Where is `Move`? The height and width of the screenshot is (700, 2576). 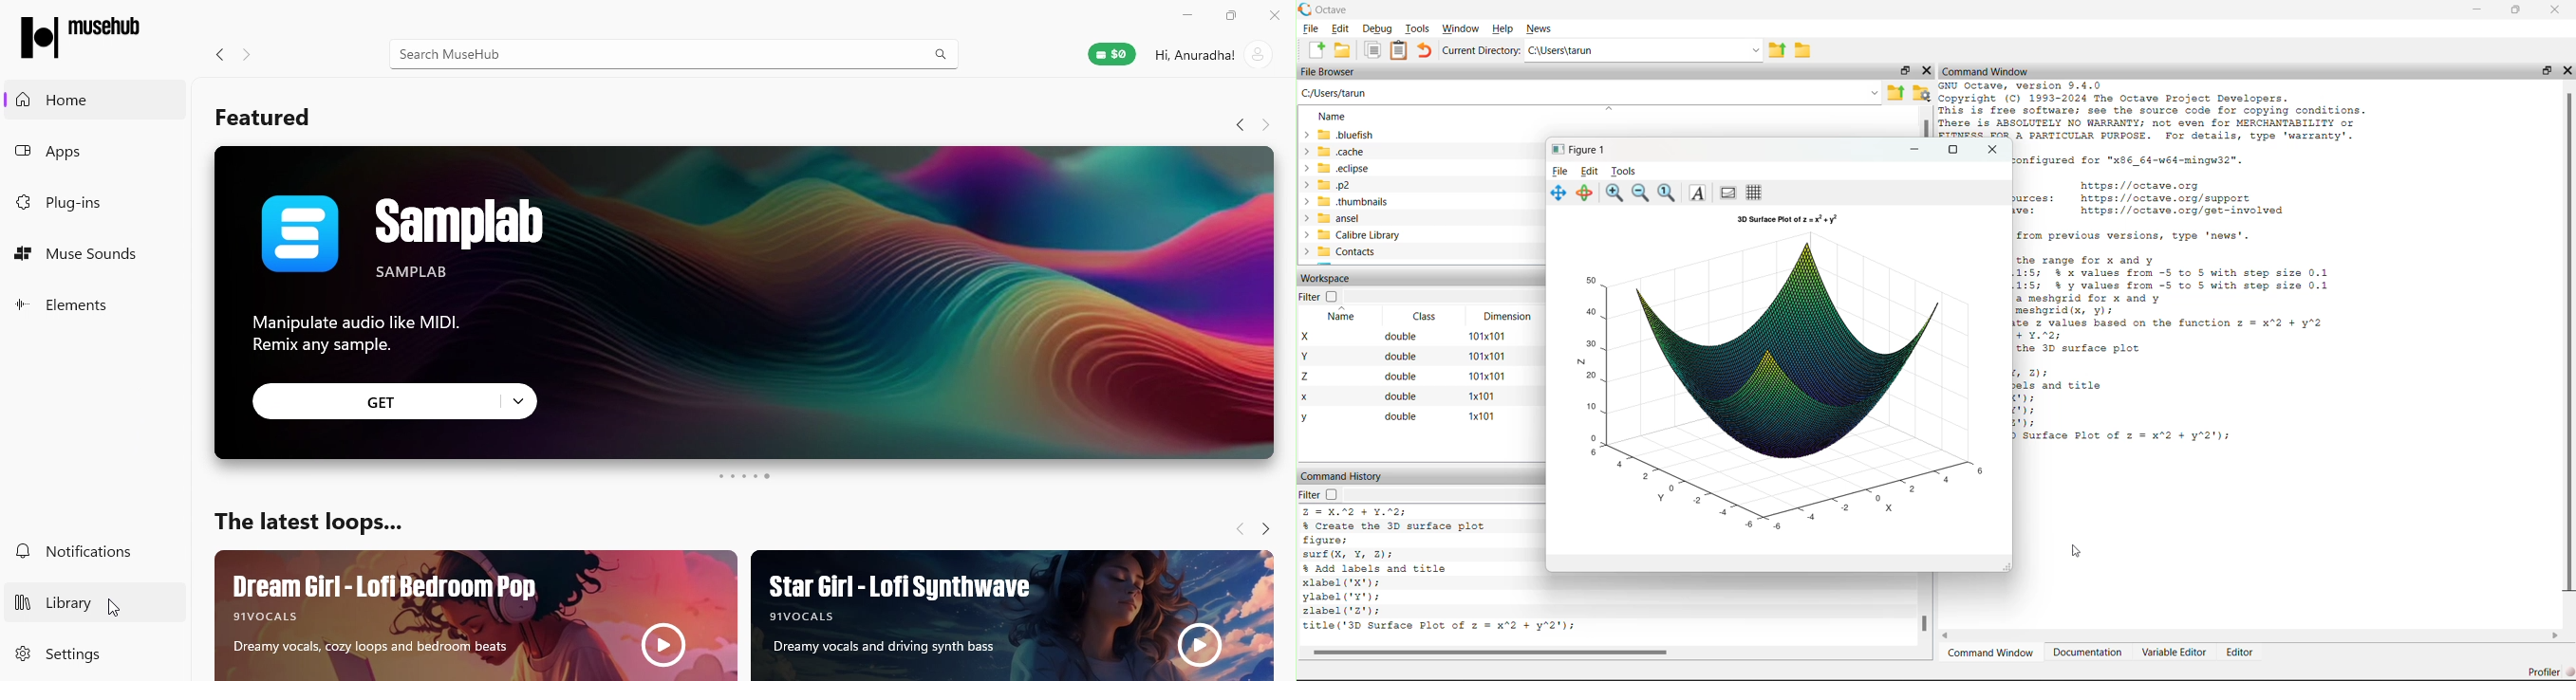
Move is located at coordinates (1559, 194).